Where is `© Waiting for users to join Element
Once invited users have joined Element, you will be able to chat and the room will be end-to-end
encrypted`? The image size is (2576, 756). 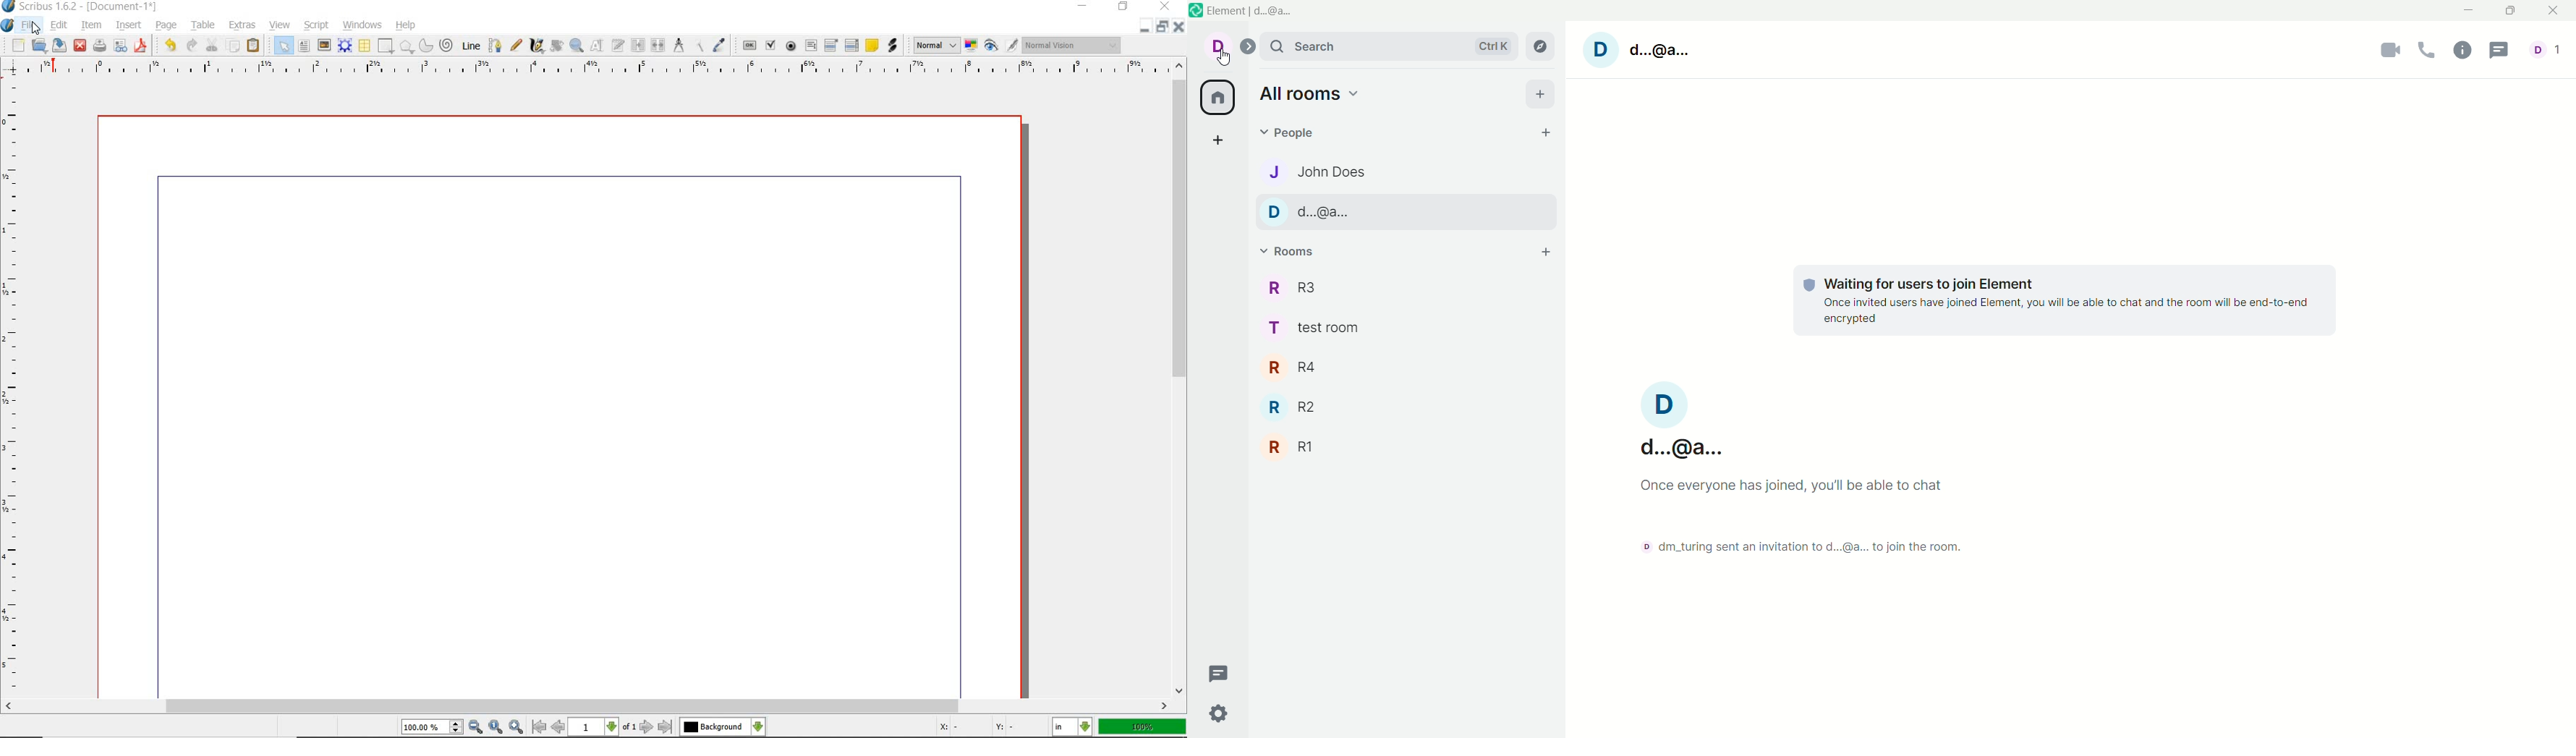 © Waiting for users to join Element
Once invited users have joined Element, you will be able to chat and the room will be end-to-end
encrypted is located at coordinates (2065, 300).